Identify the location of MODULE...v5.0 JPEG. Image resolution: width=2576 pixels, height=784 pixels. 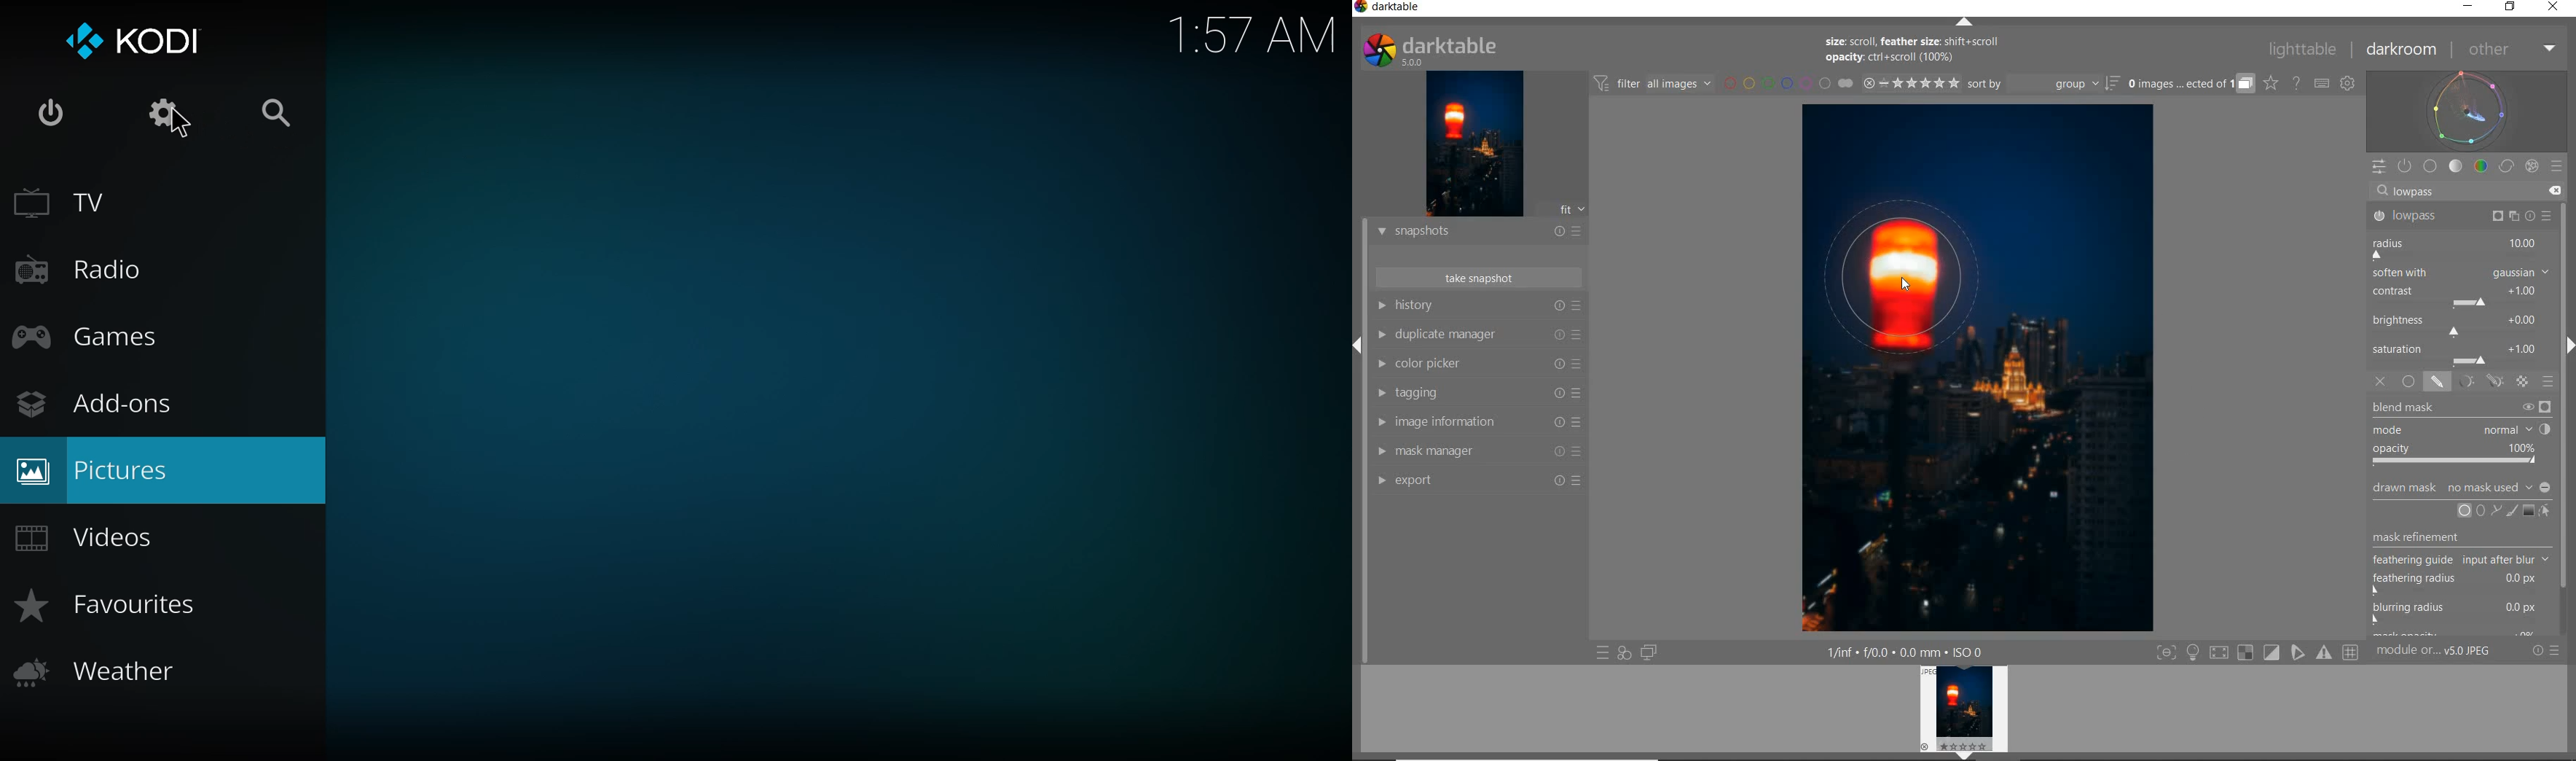
(2449, 652).